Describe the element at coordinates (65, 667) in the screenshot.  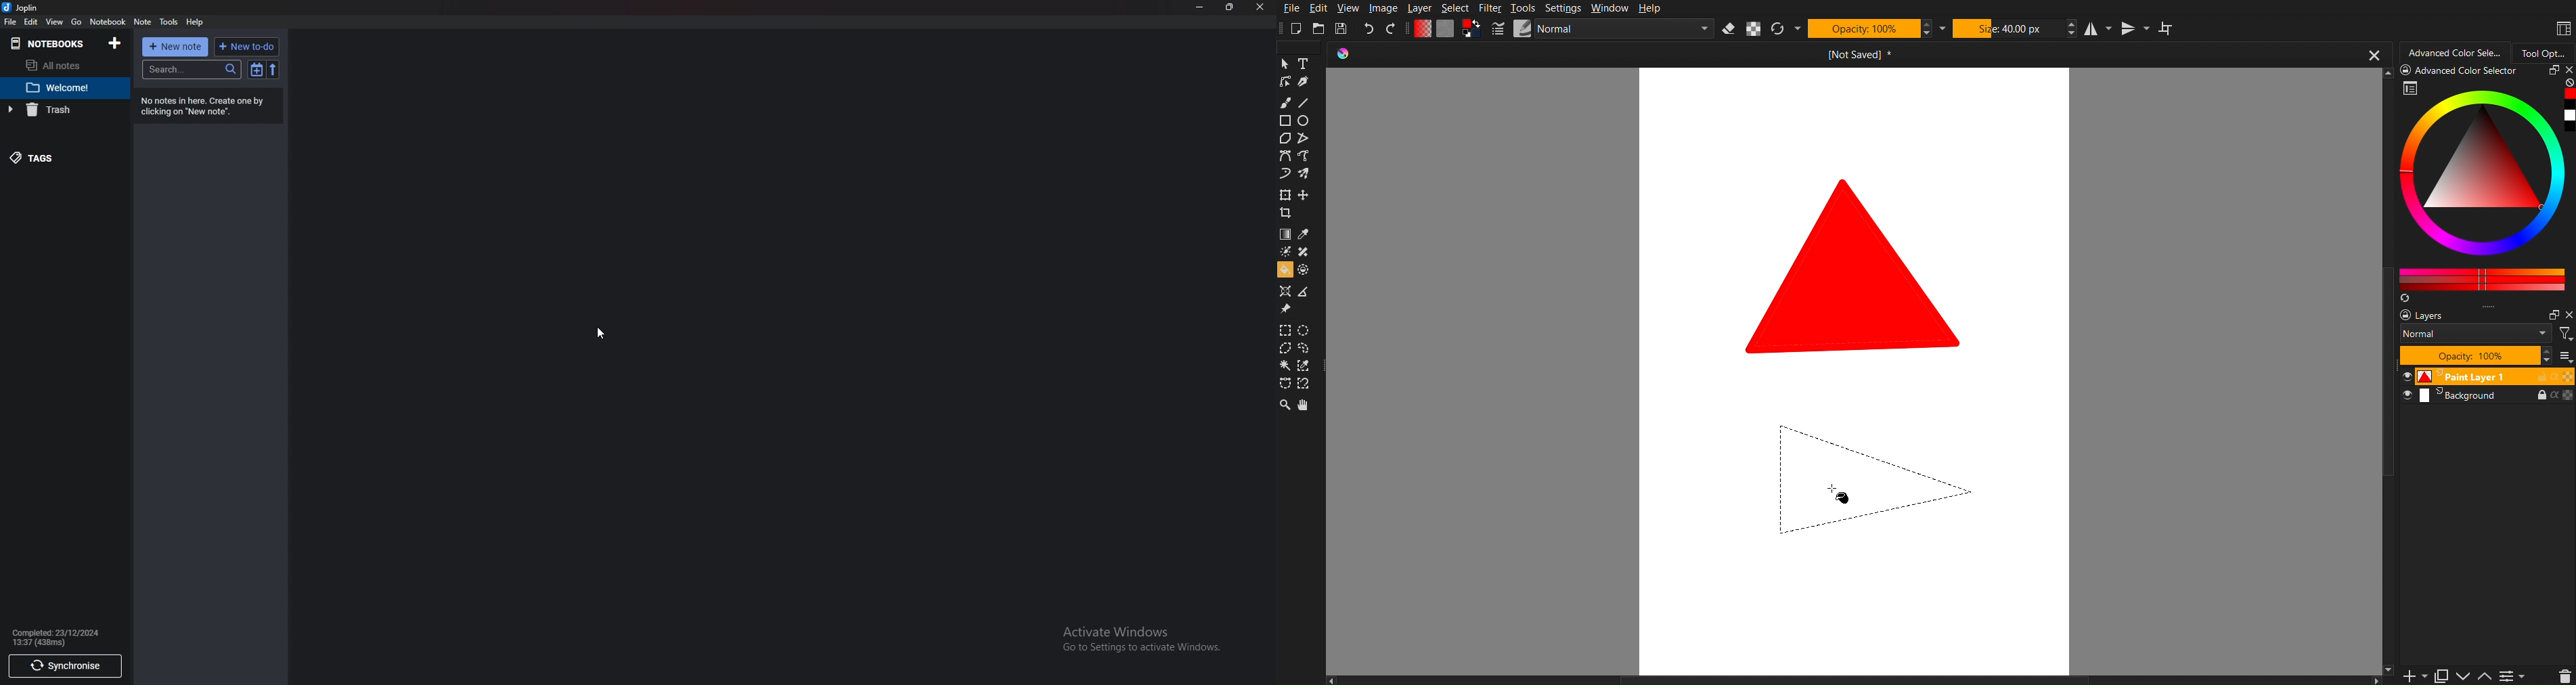
I see `Synchronize` at that location.